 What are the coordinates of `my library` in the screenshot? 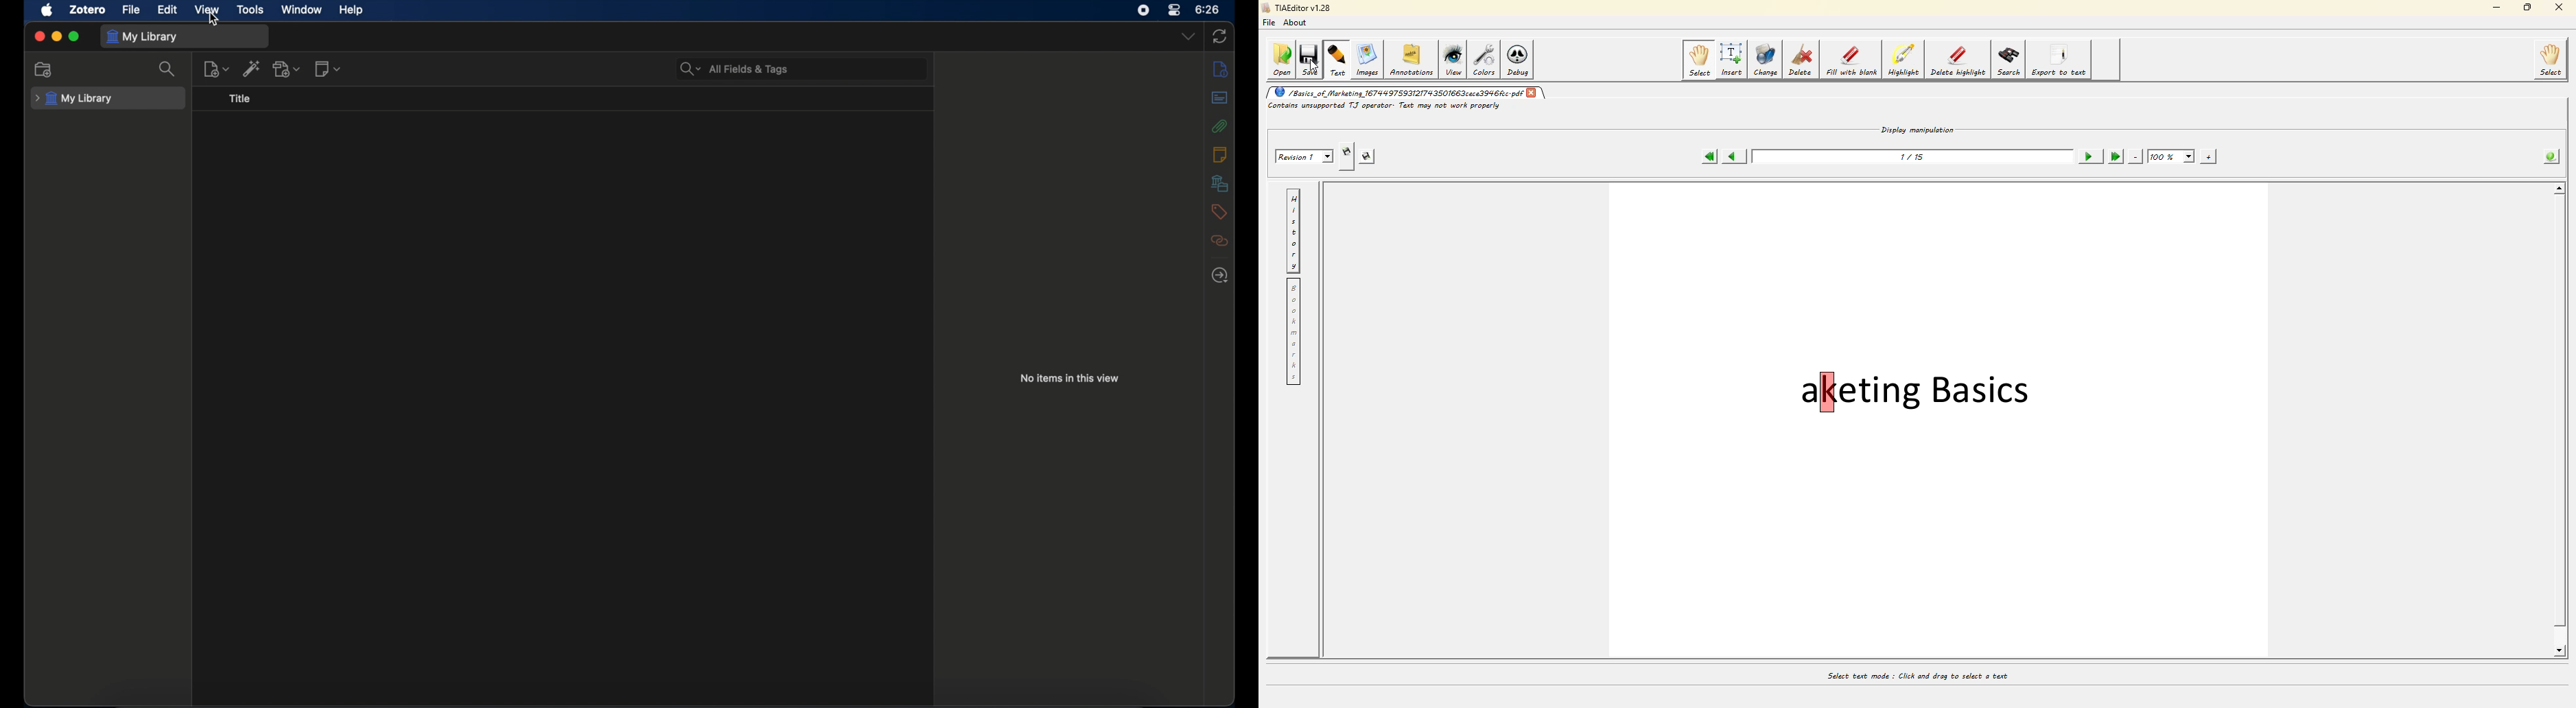 It's located at (144, 37).